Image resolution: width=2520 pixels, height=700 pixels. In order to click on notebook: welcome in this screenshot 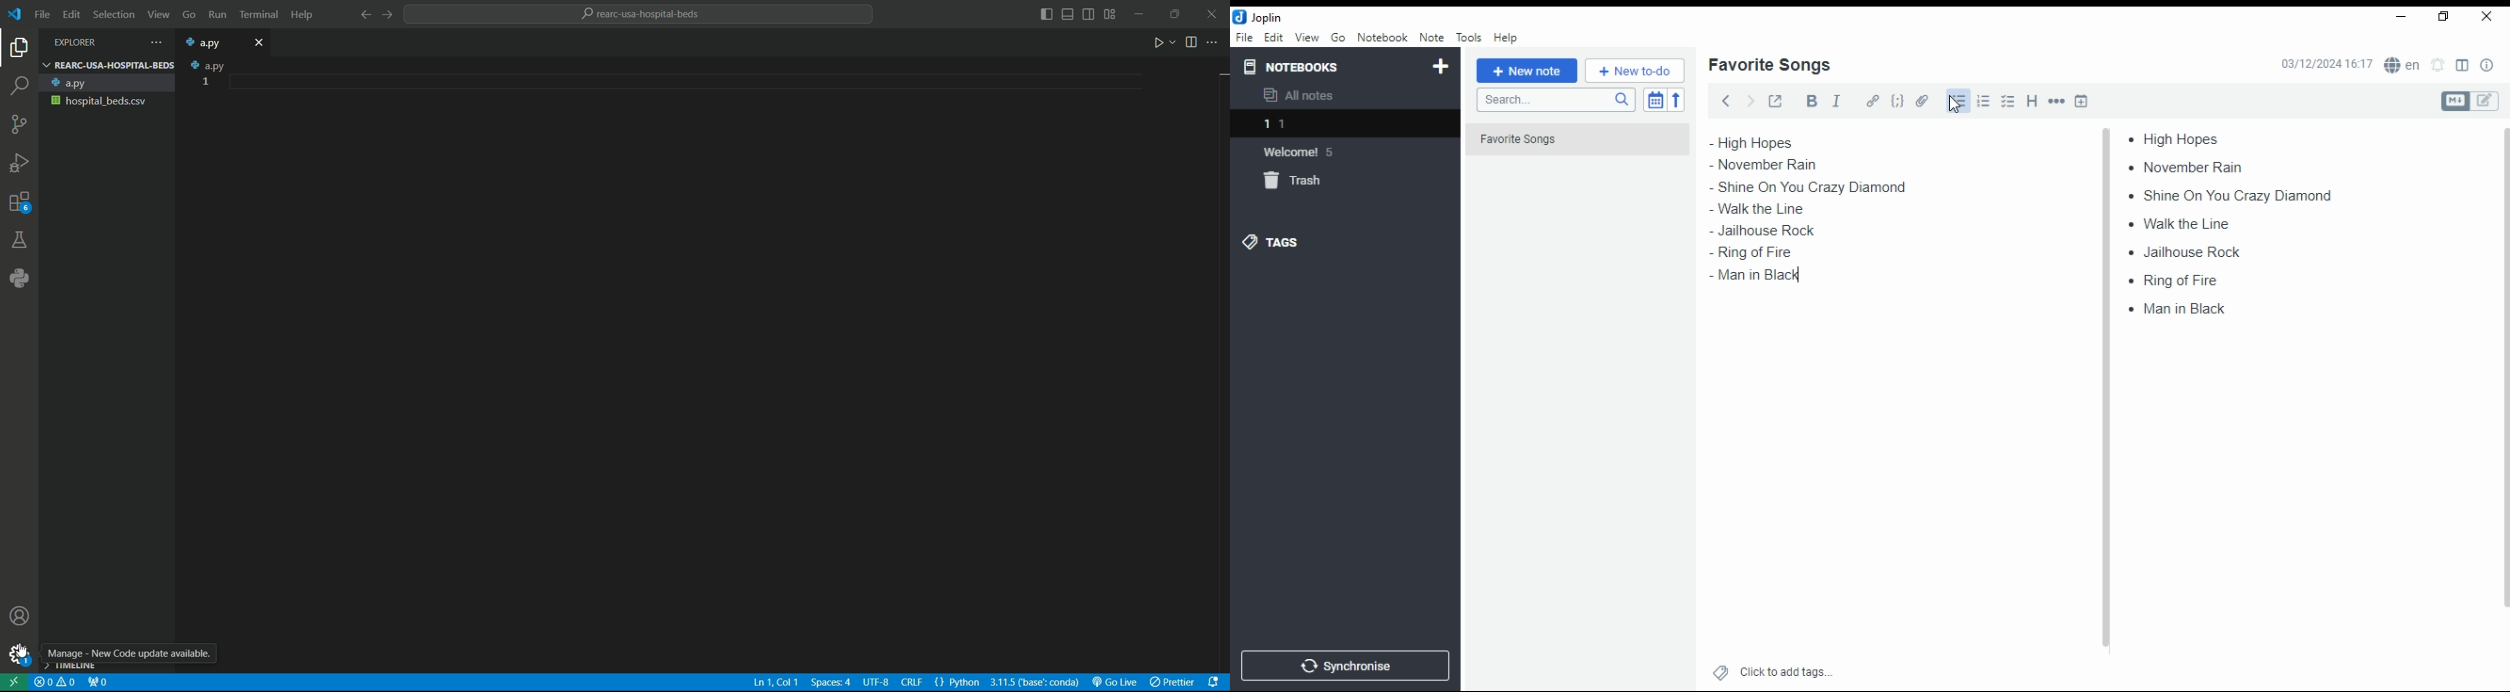, I will do `click(1303, 151)`.